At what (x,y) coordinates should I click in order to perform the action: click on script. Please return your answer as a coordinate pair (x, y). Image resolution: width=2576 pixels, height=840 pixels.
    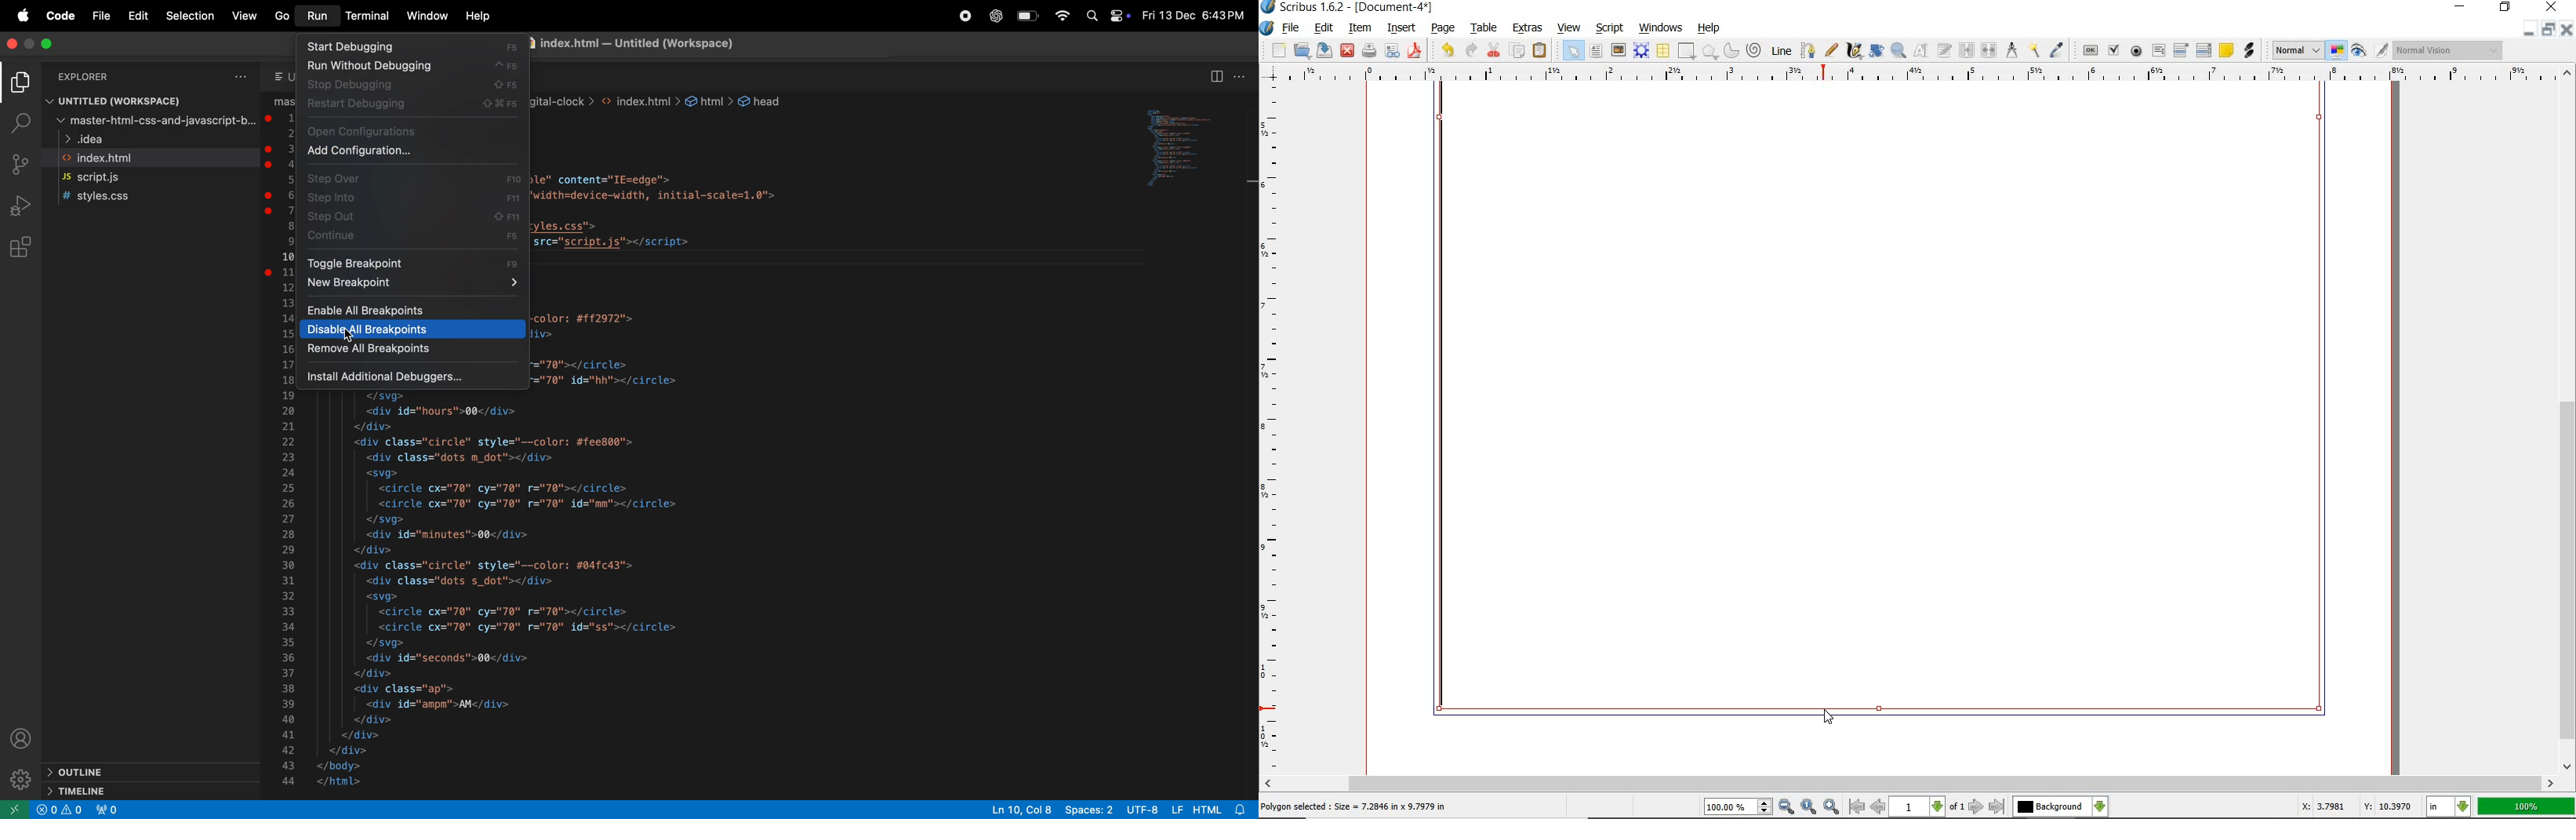
    Looking at the image, I should click on (1611, 28).